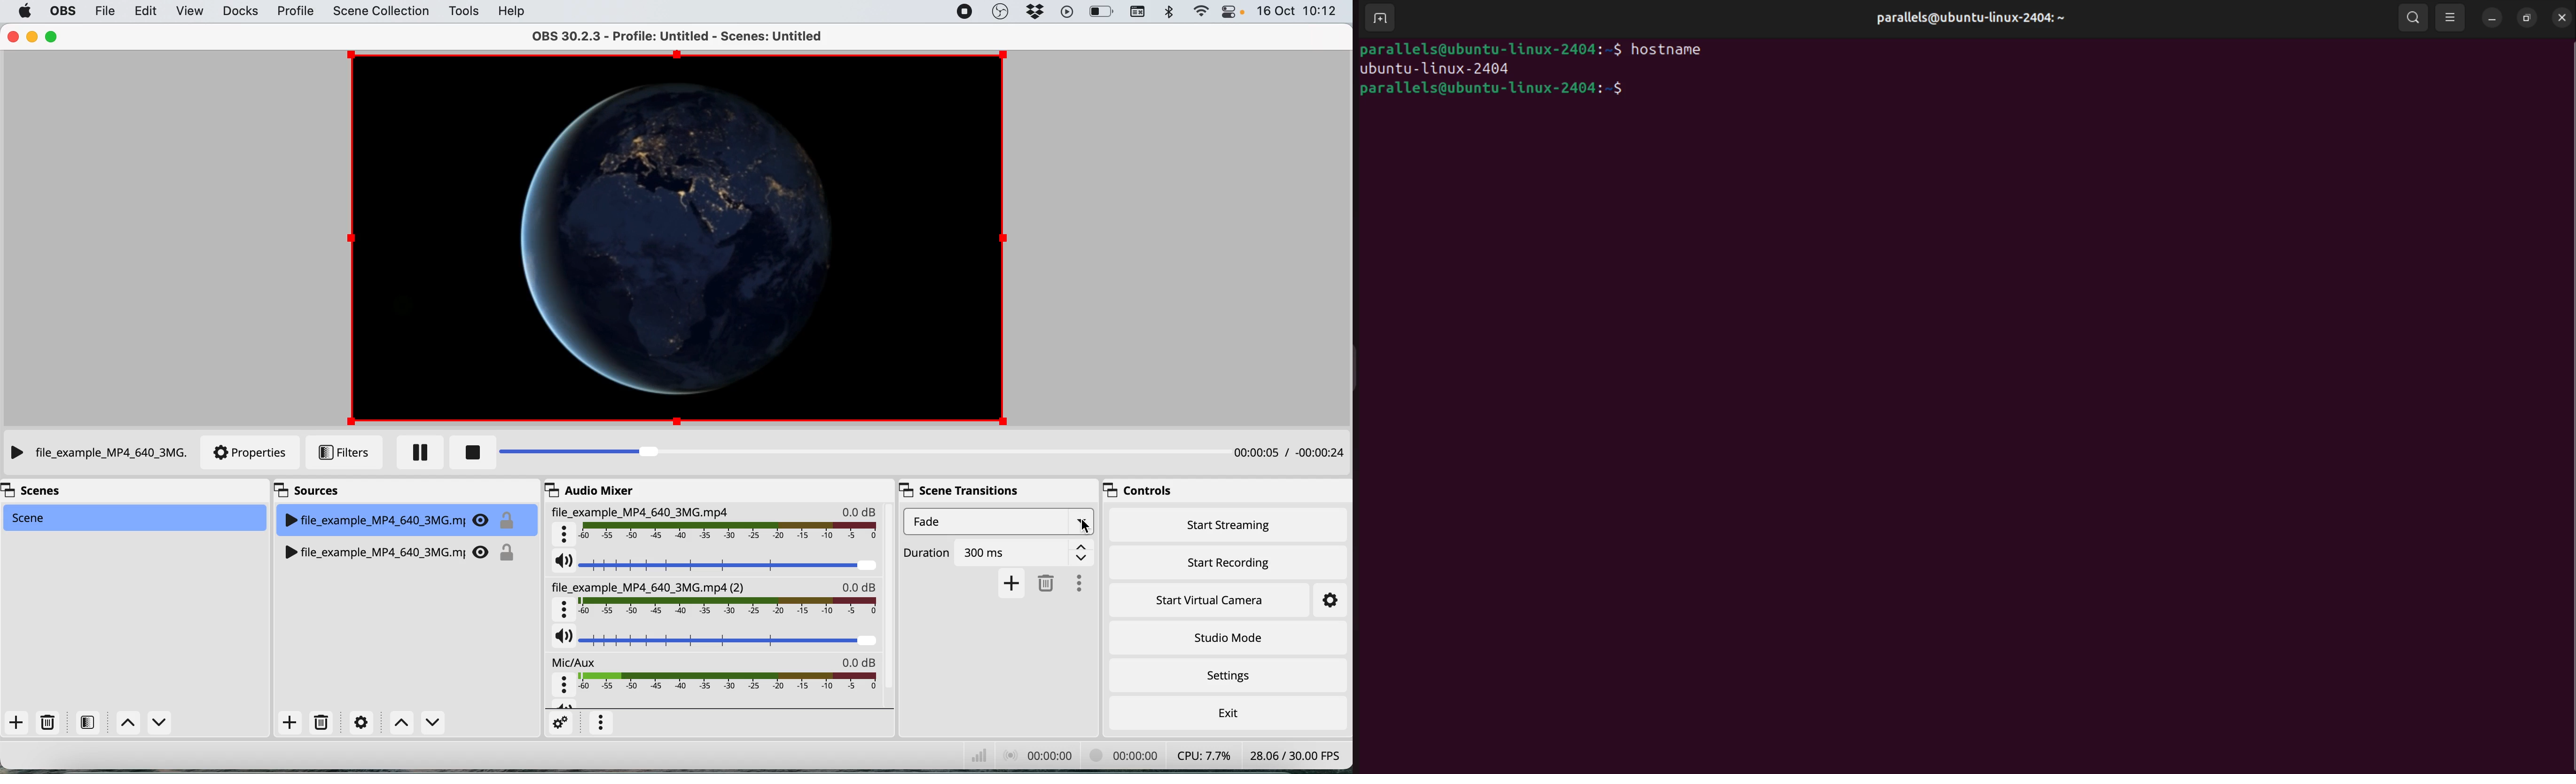 The image size is (2576, 784). I want to click on CPU: 7.7%, so click(1200, 755).